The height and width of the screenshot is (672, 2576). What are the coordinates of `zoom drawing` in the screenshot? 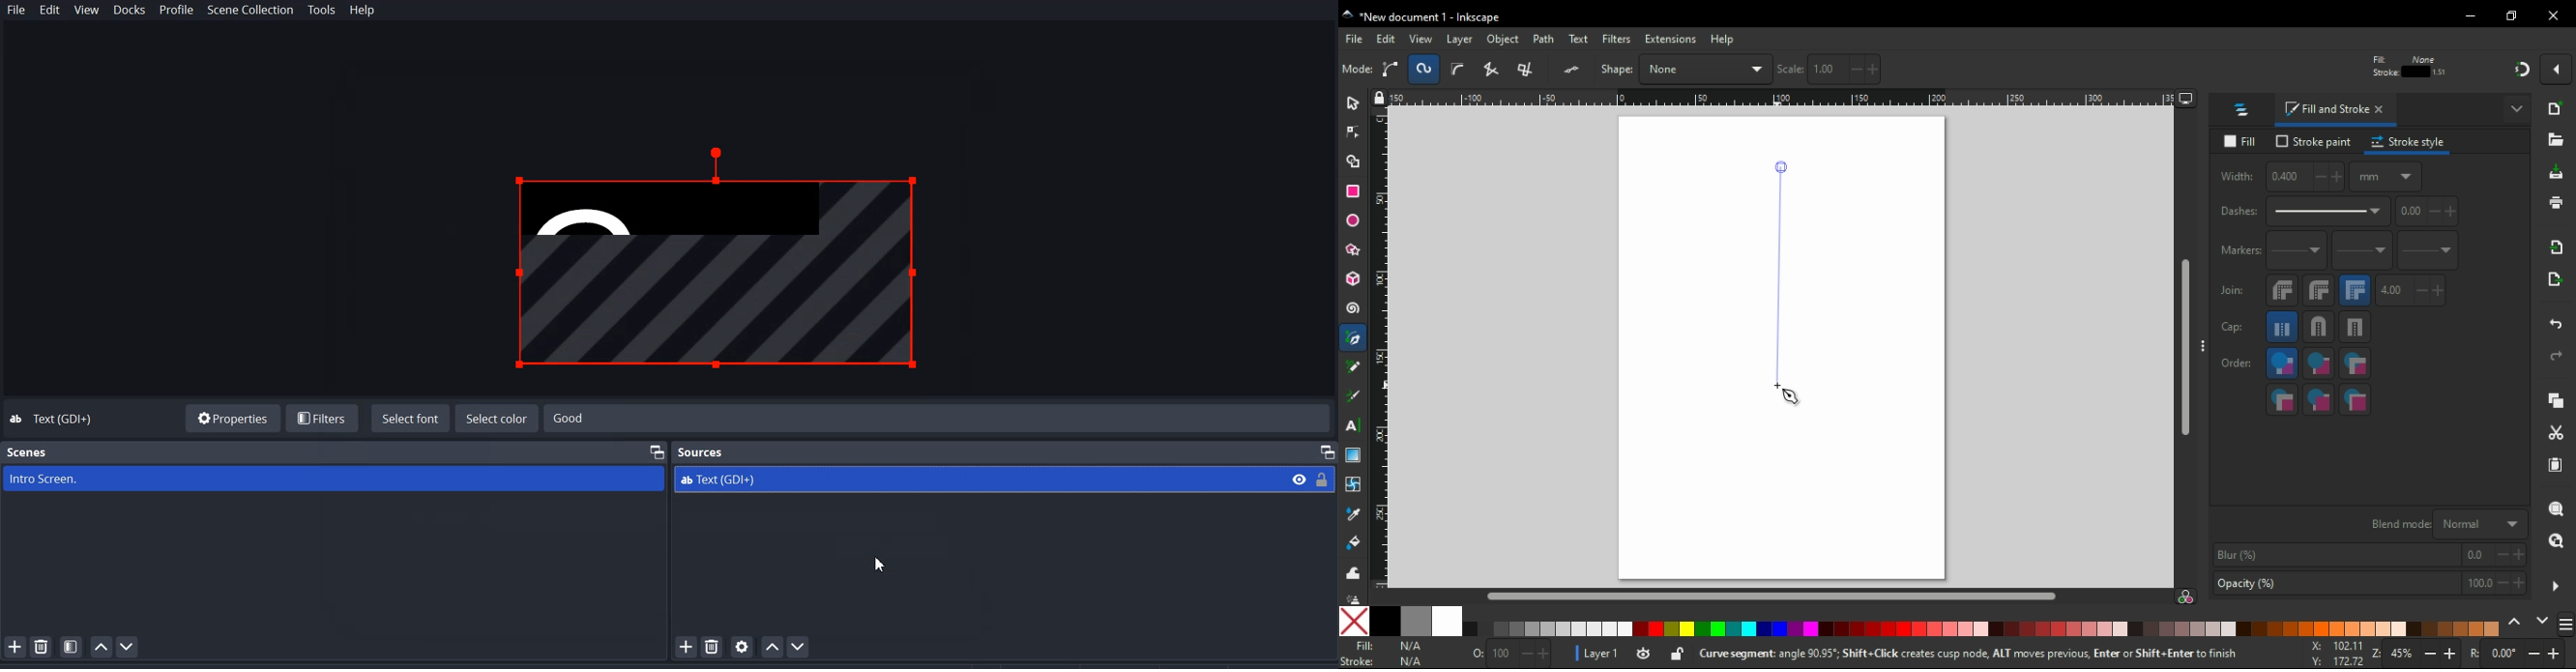 It's located at (2556, 546).